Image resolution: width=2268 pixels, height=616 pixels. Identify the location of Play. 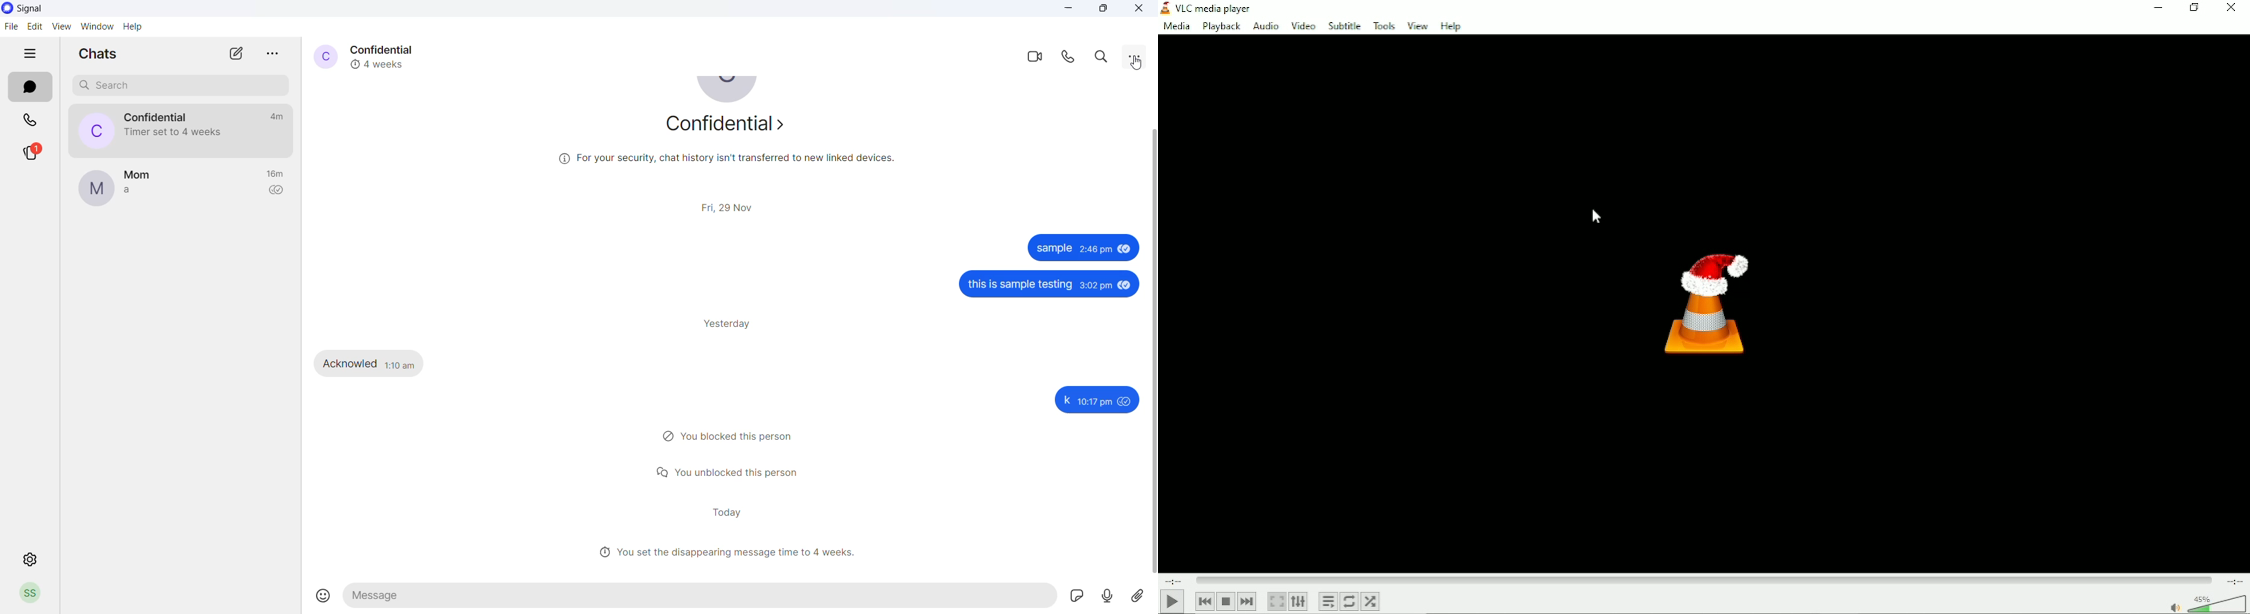
(1172, 602).